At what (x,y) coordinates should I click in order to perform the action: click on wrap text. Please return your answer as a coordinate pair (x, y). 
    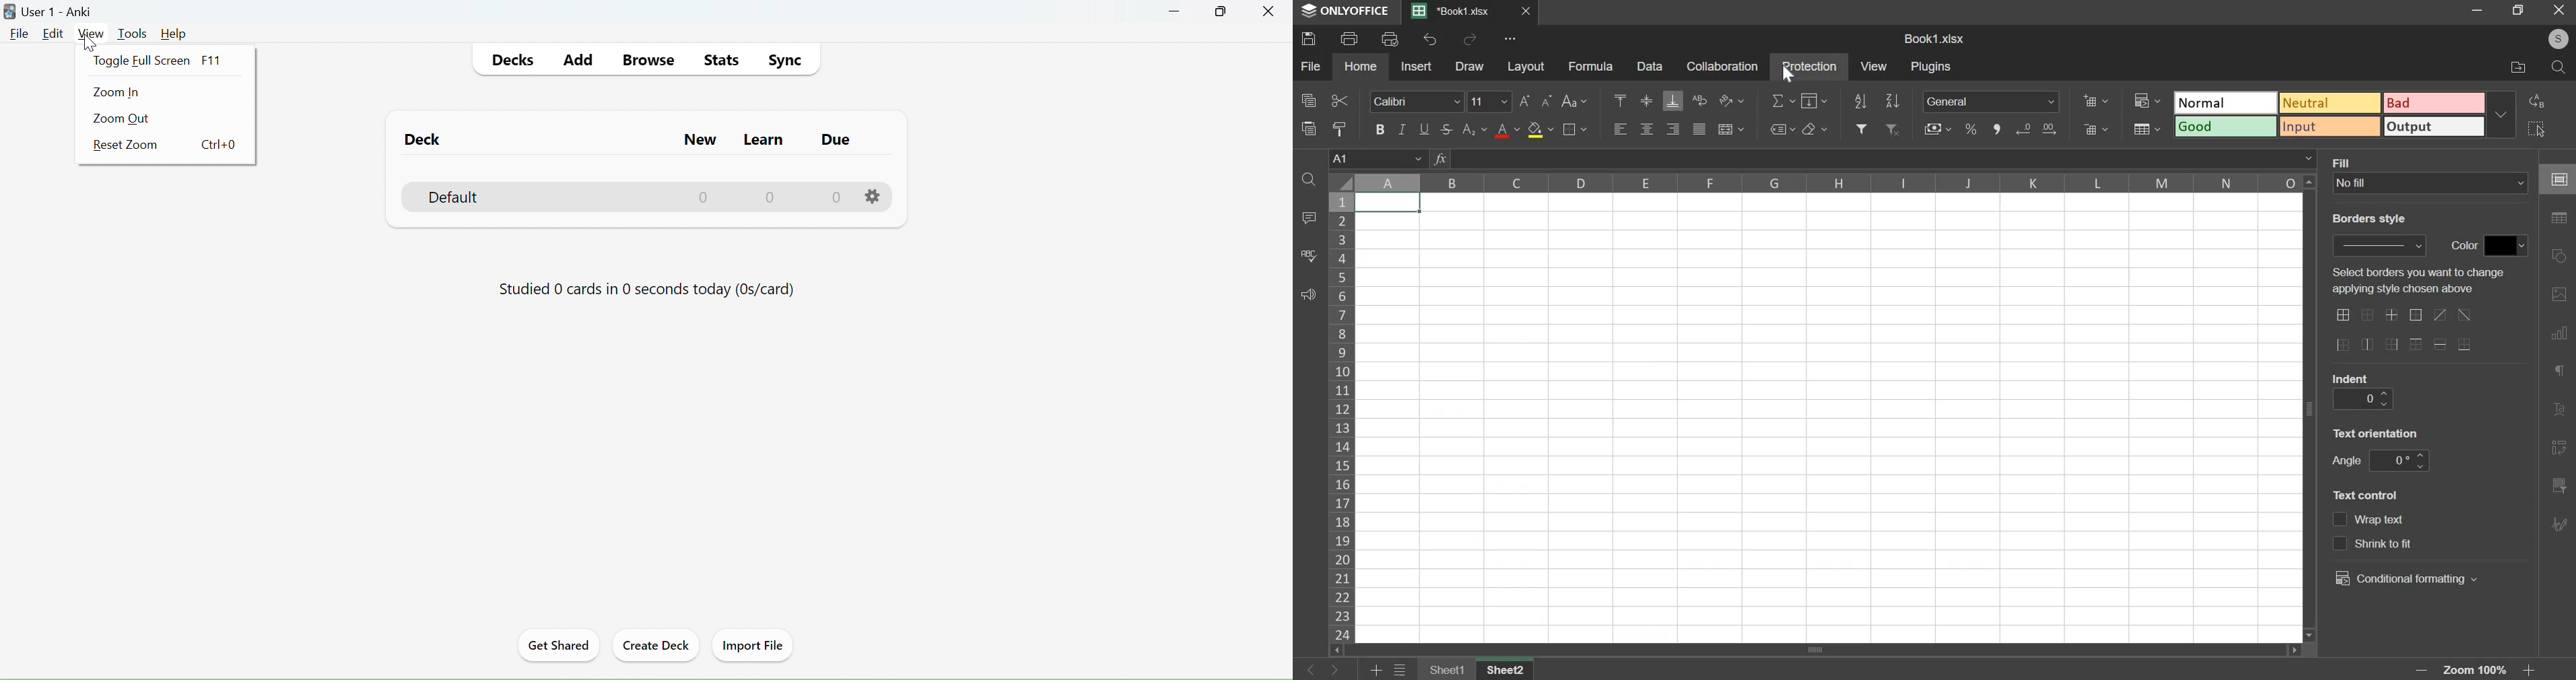
    Looking at the image, I should click on (1701, 100).